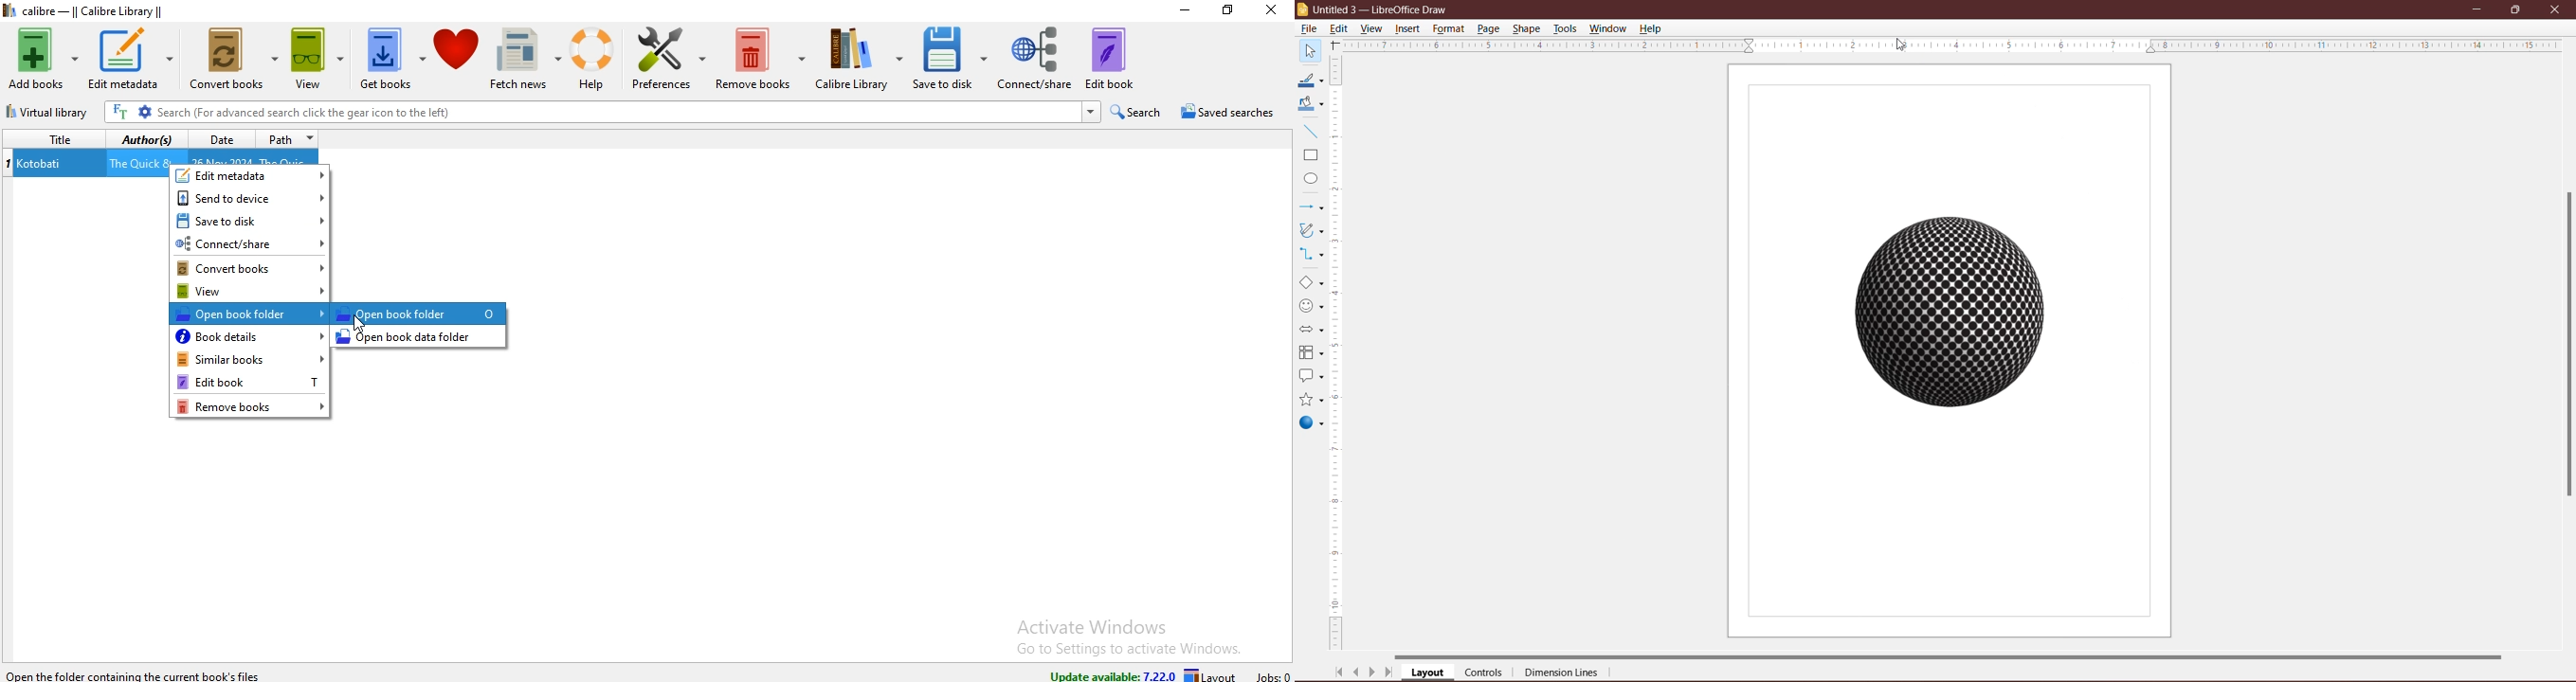  Describe the element at coordinates (1339, 672) in the screenshot. I see `Scroll to first page` at that location.